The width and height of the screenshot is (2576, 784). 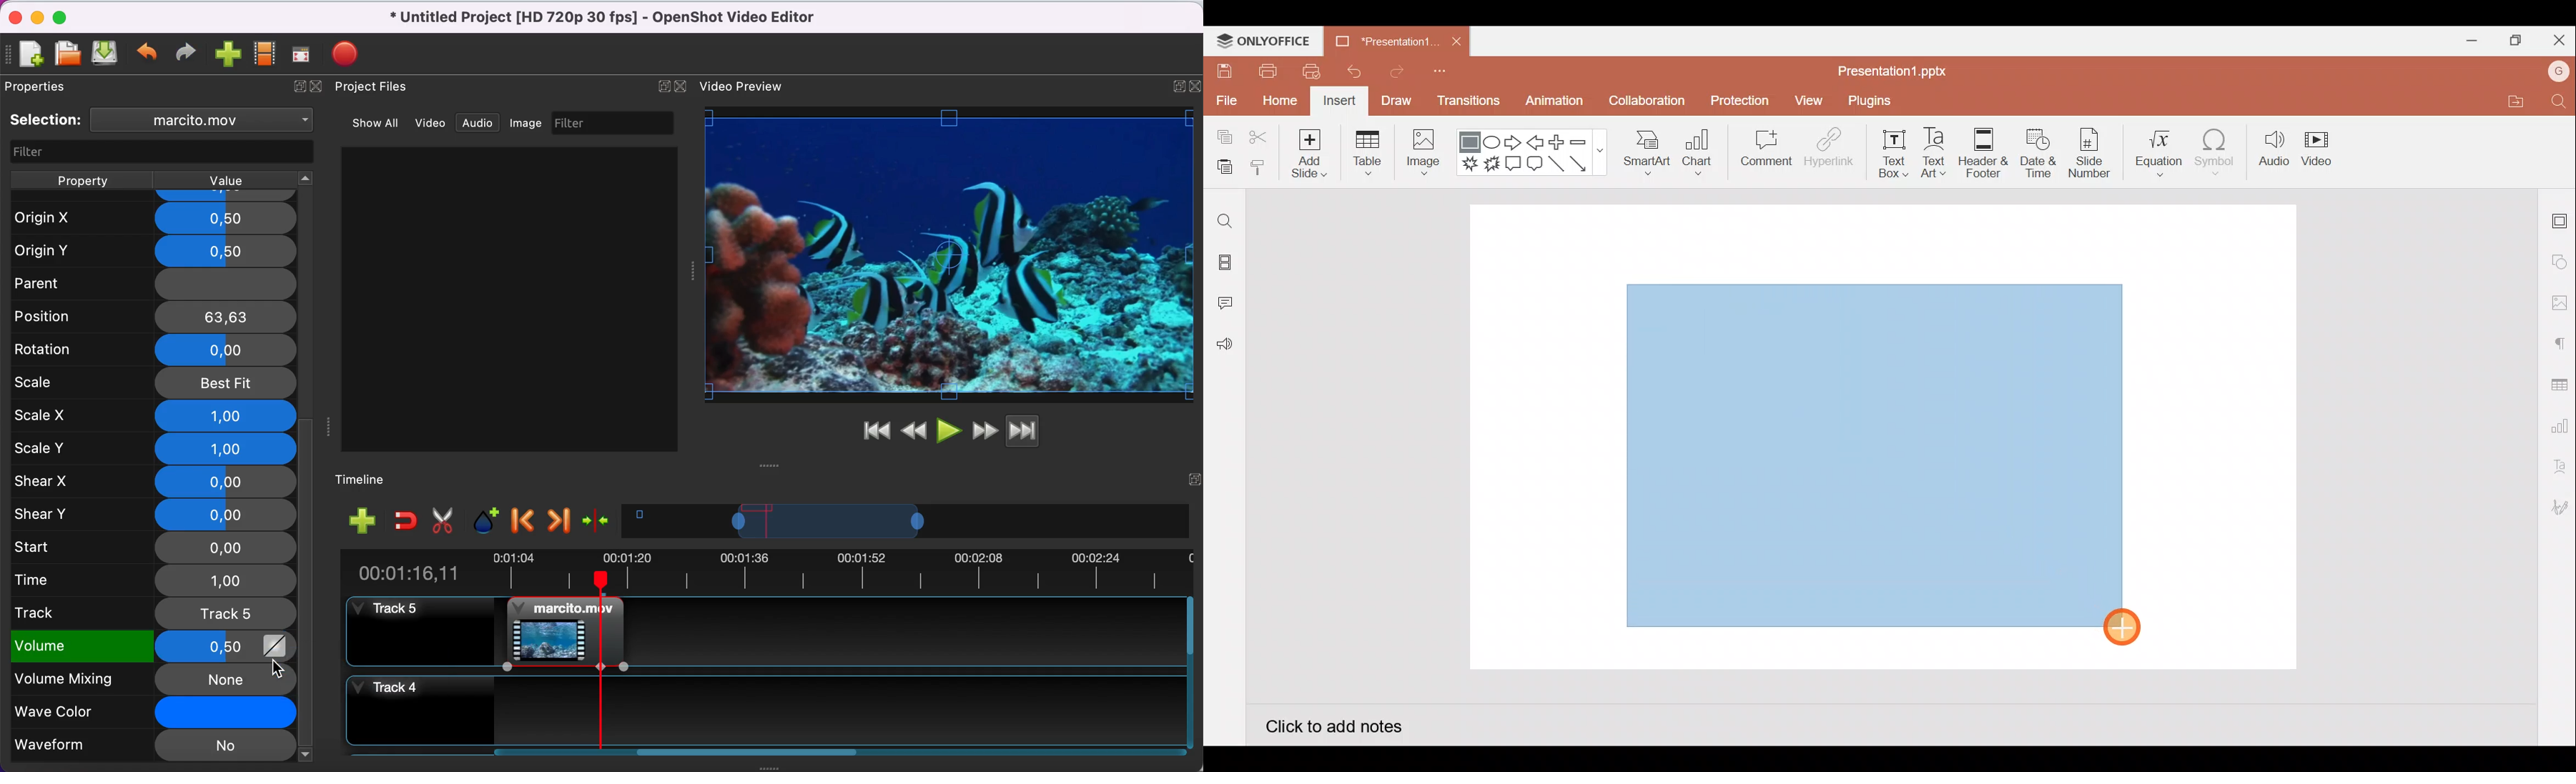 What do you see at coordinates (1556, 104) in the screenshot?
I see `Animation` at bounding box center [1556, 104].